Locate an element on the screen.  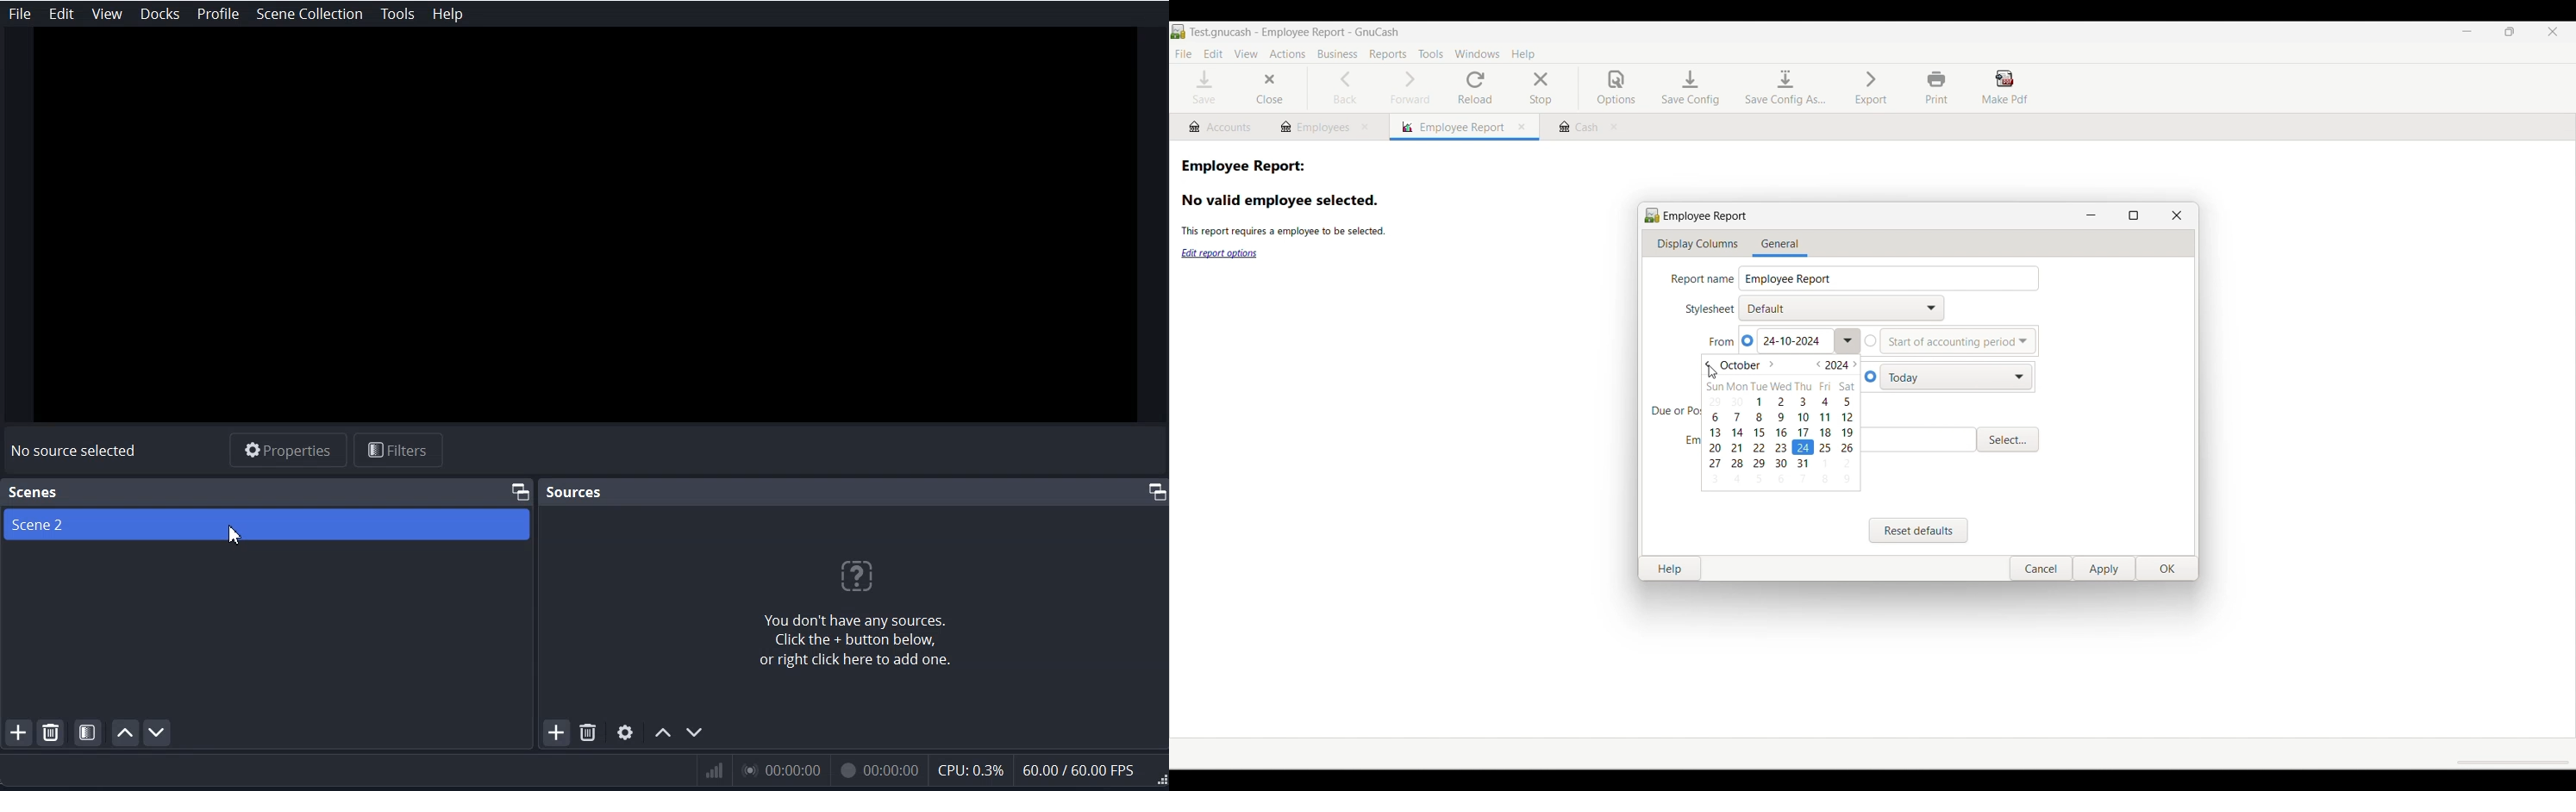
Move Source Down is located at coordinates (695, 732).